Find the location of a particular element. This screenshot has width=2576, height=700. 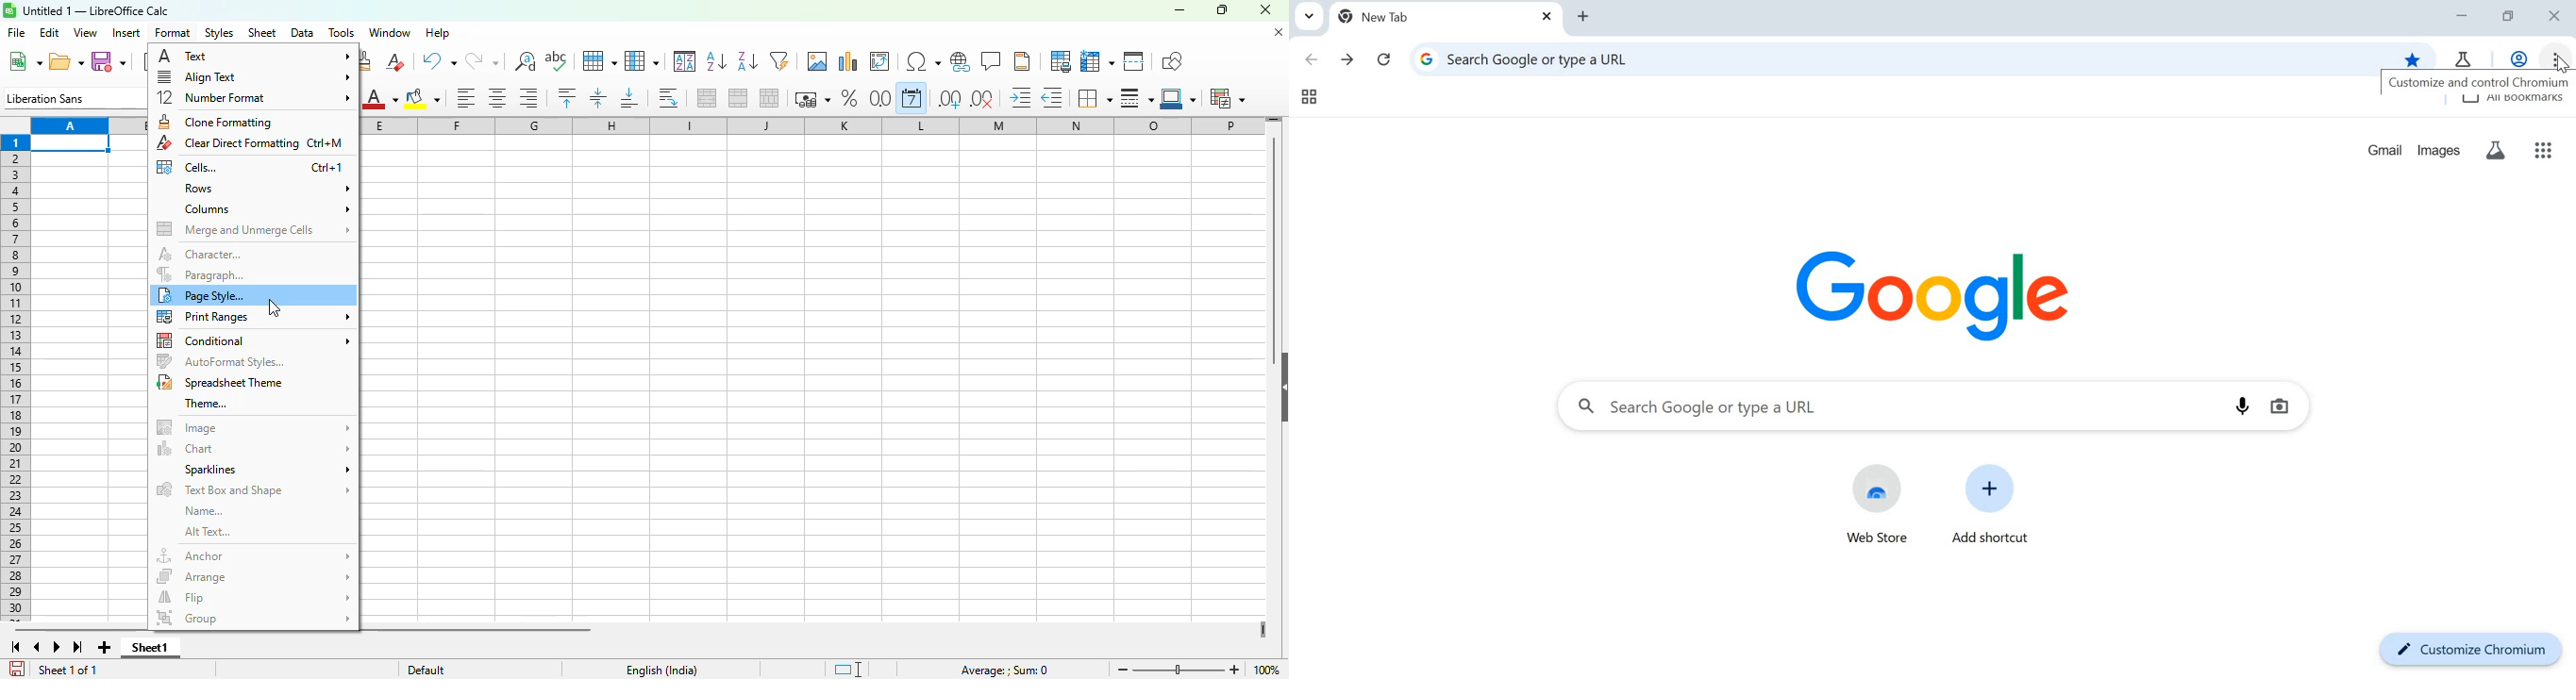

increase indent is located at coordinates (1020, 97).